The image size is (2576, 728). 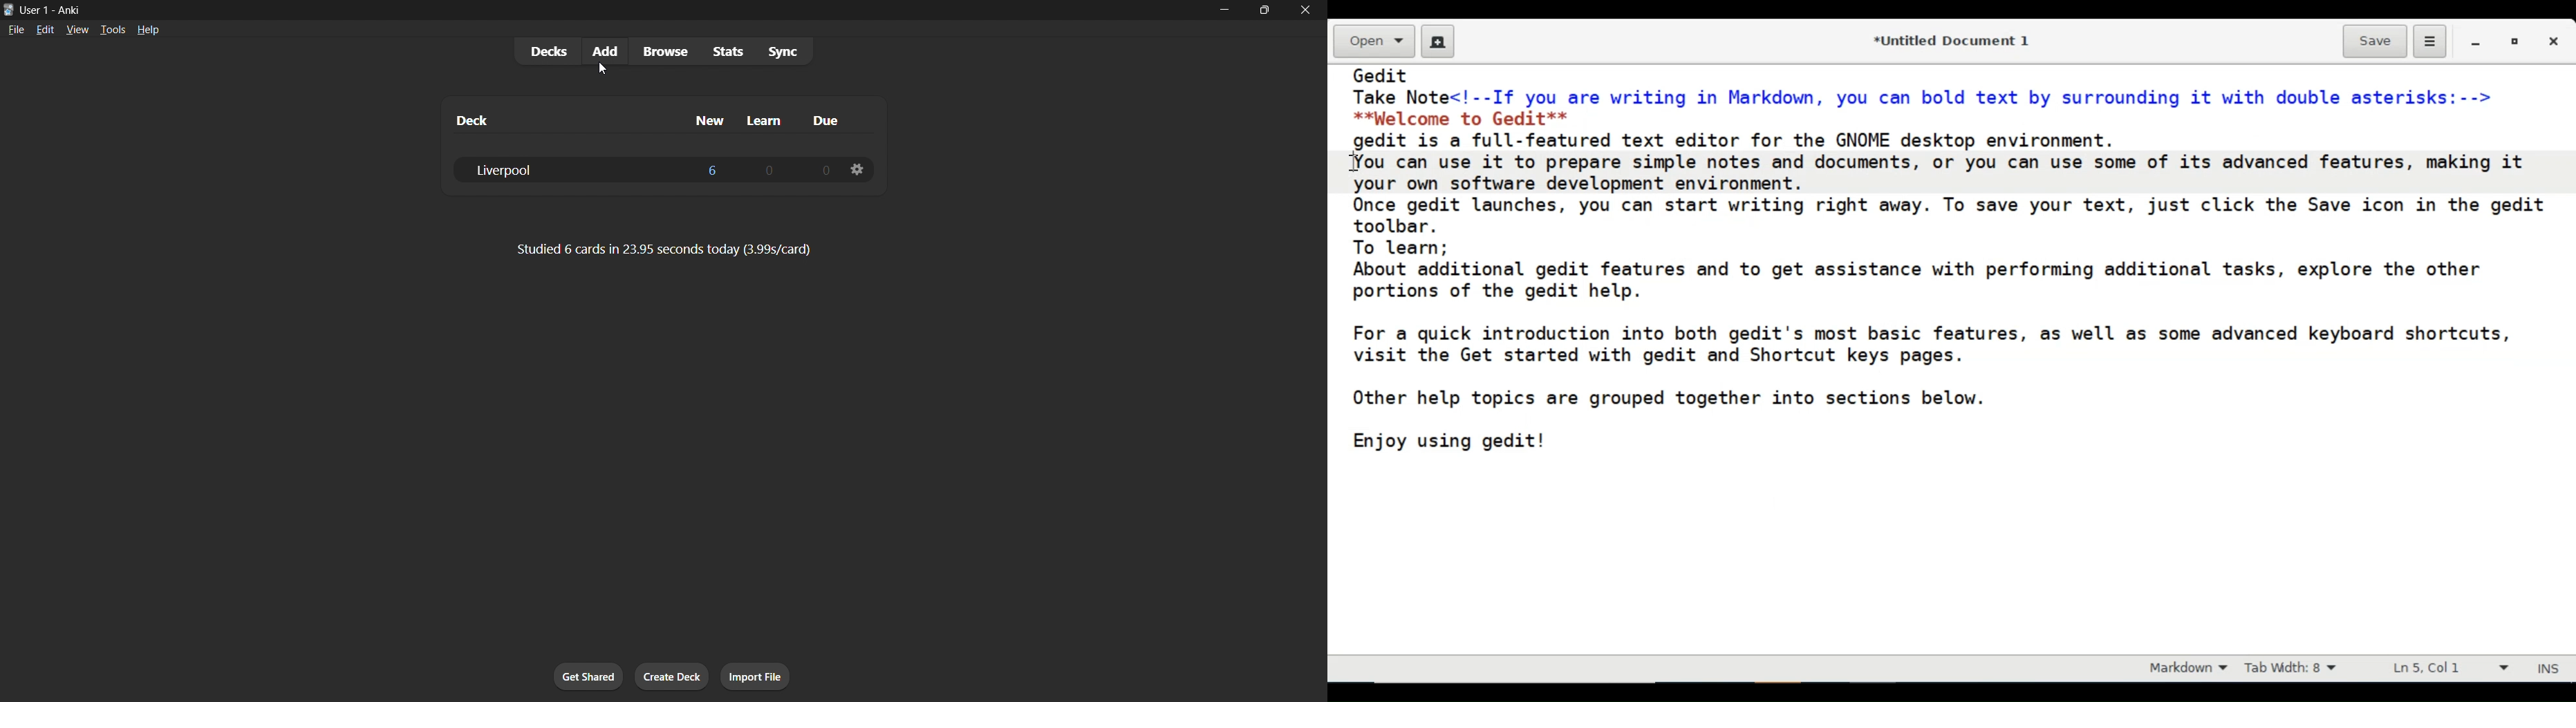 I want to click on due column, so click(x=826, y=122).